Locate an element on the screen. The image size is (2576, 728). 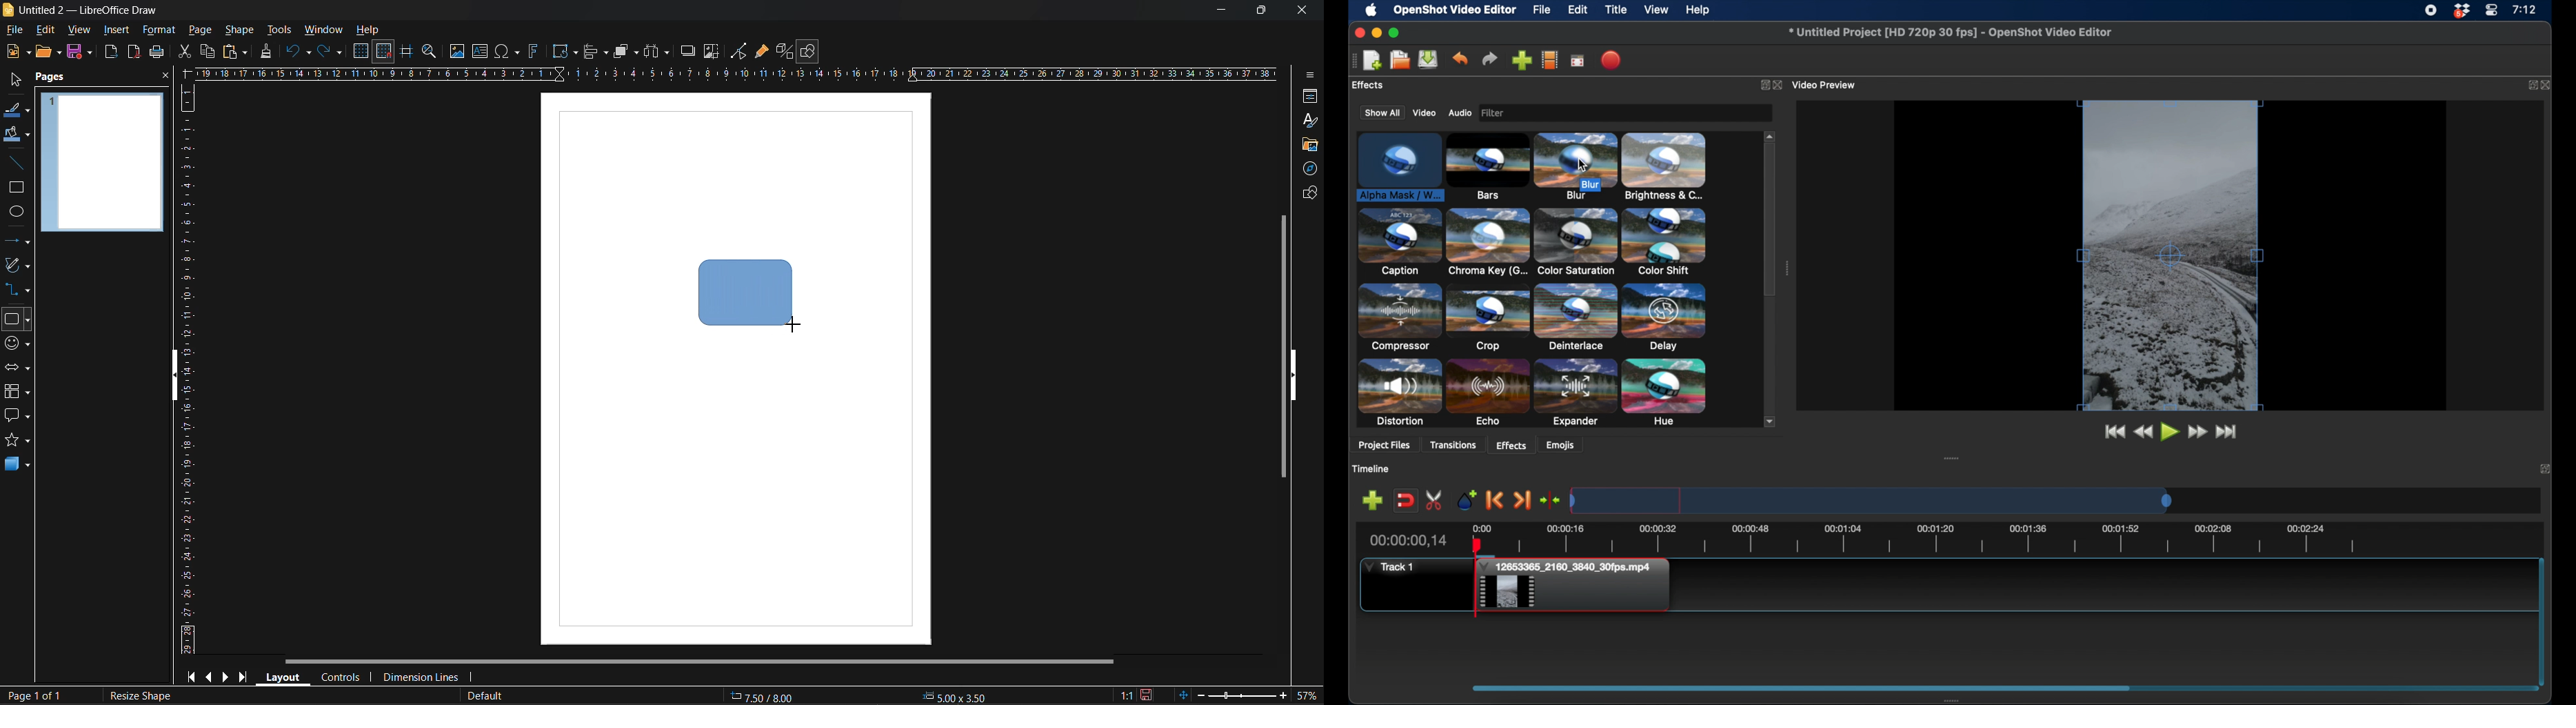
bars is located at coordinates (1488, 167).